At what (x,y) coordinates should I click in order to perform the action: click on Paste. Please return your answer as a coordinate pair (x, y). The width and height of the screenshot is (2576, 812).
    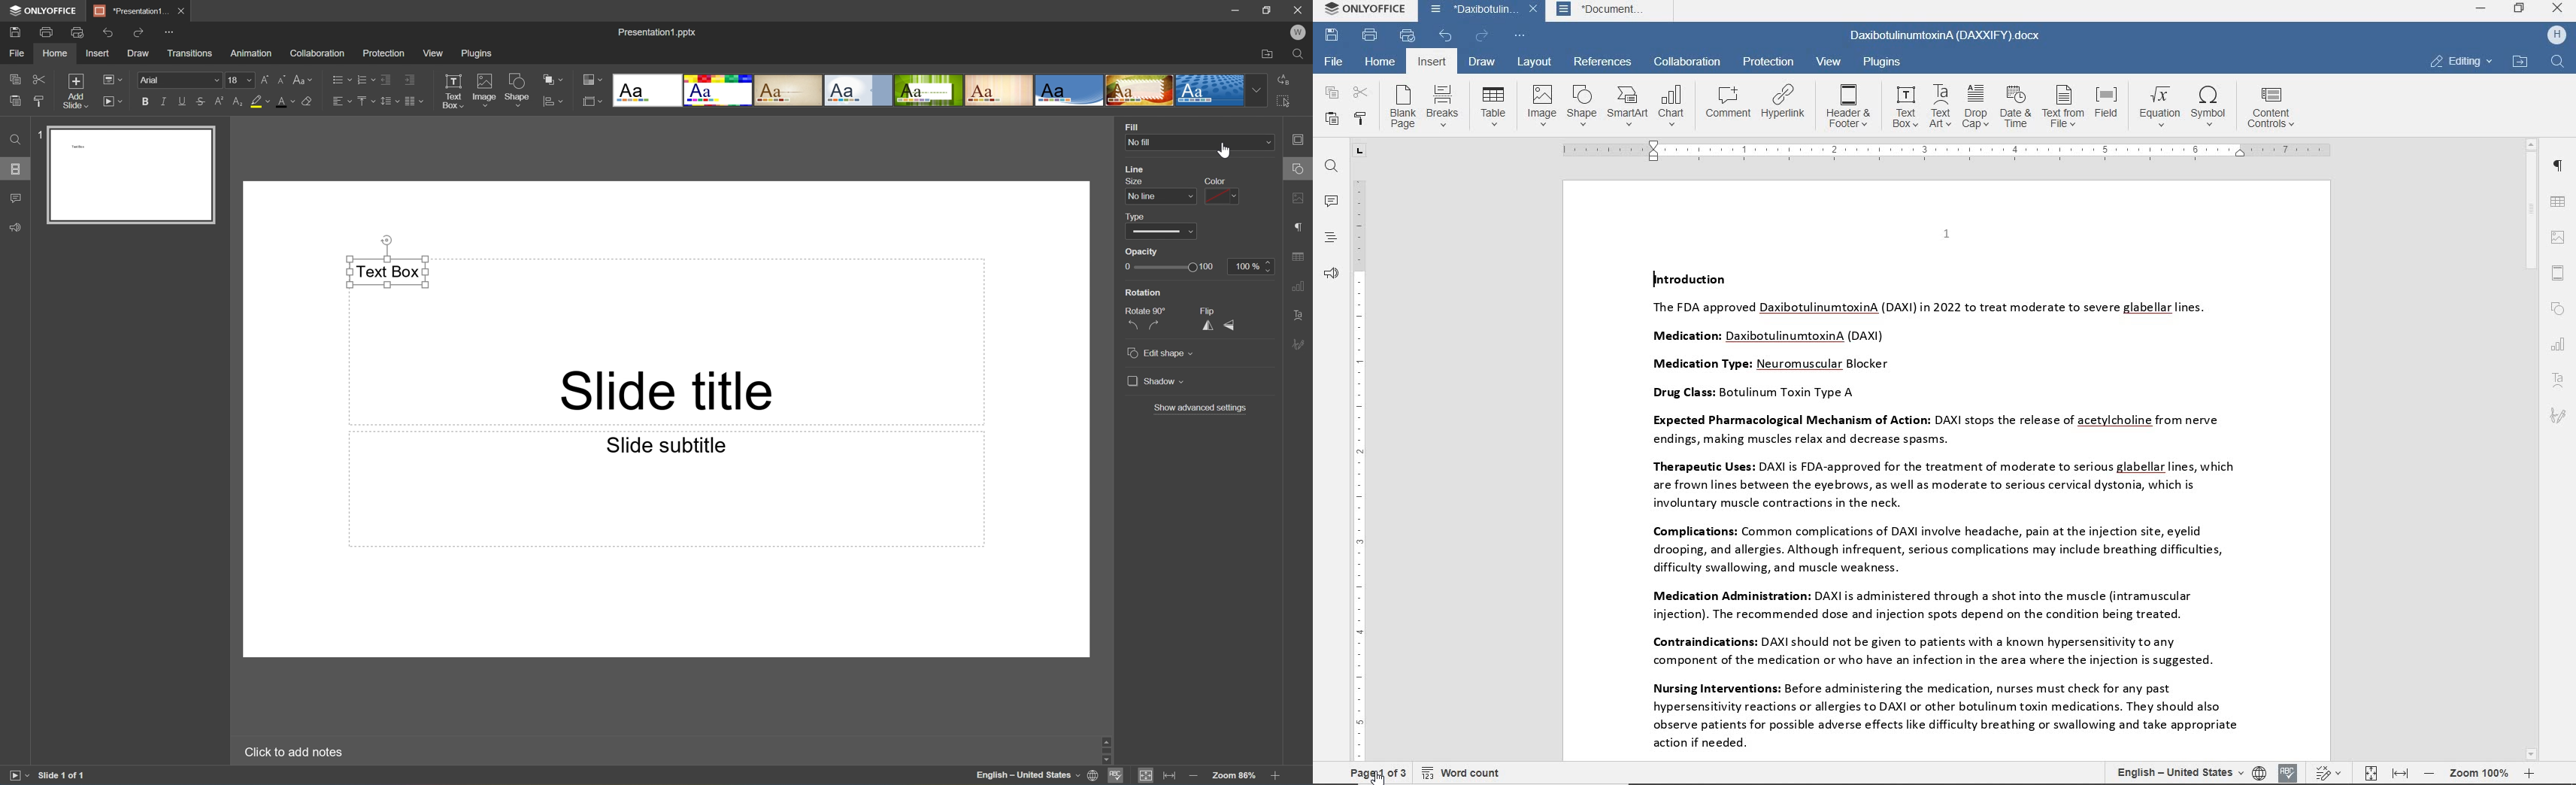
    Looking at the image, I should click on (12, 101).